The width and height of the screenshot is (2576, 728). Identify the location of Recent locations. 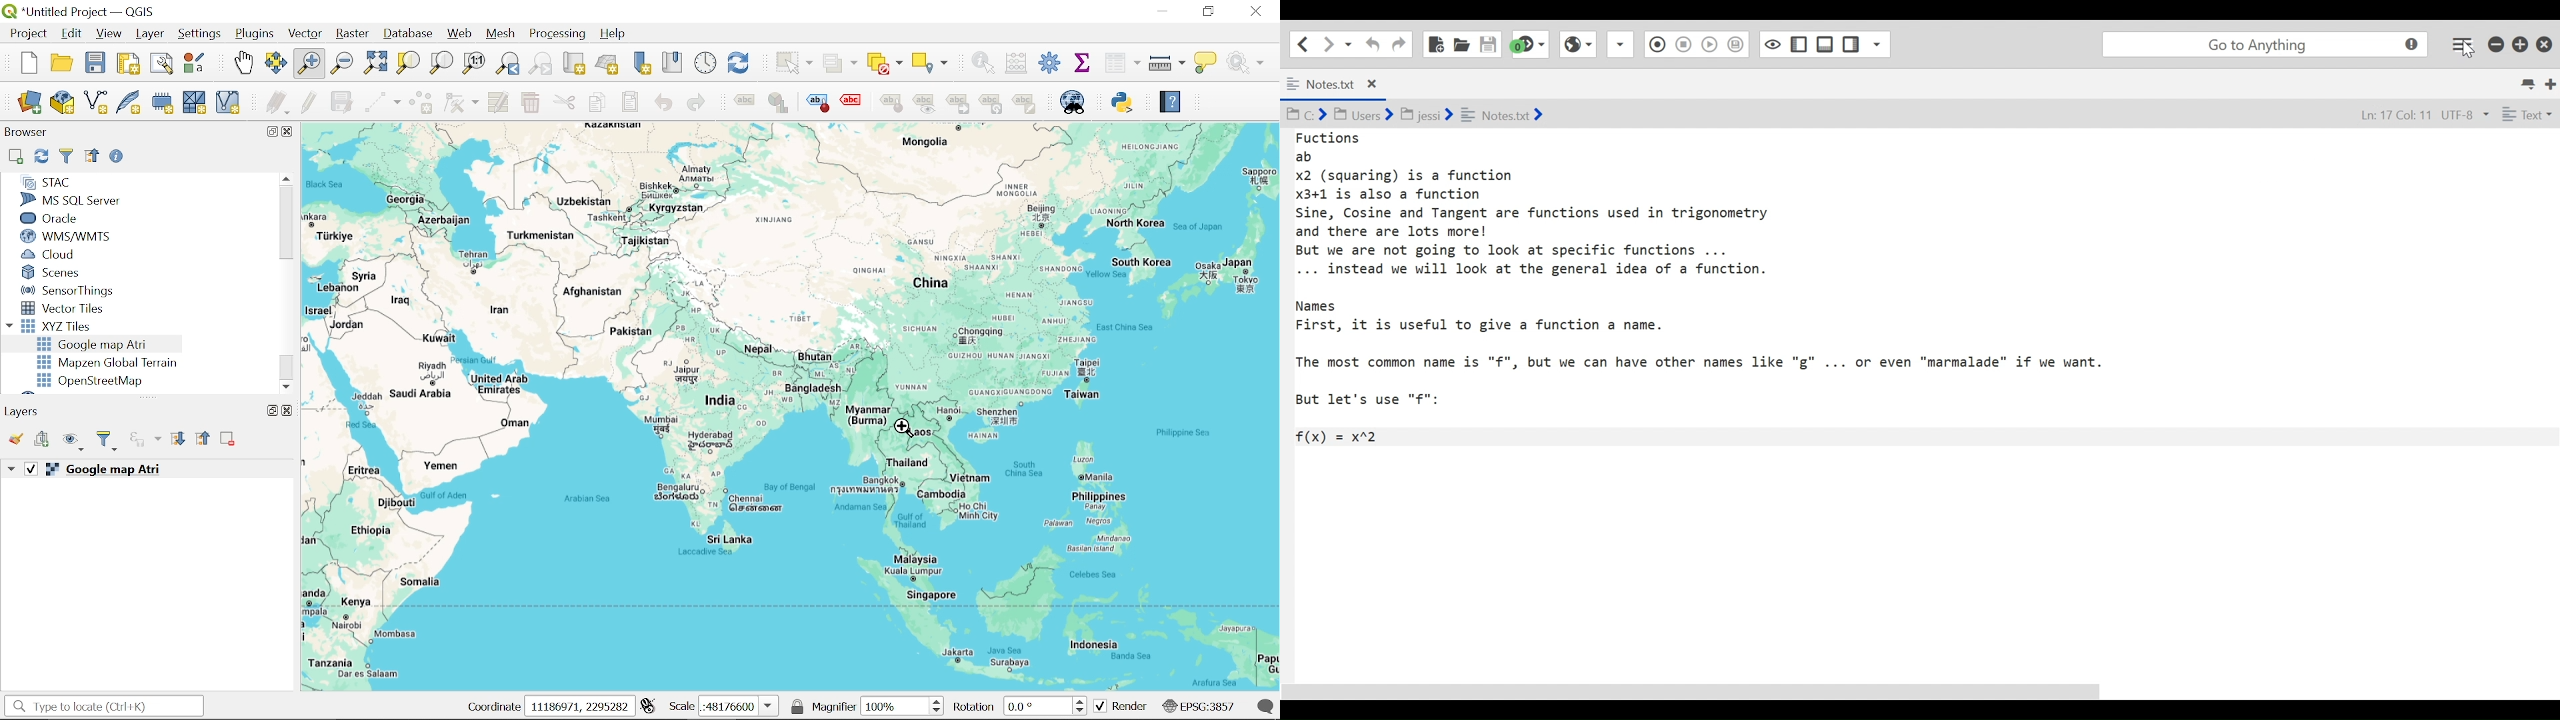
(1349, 43).